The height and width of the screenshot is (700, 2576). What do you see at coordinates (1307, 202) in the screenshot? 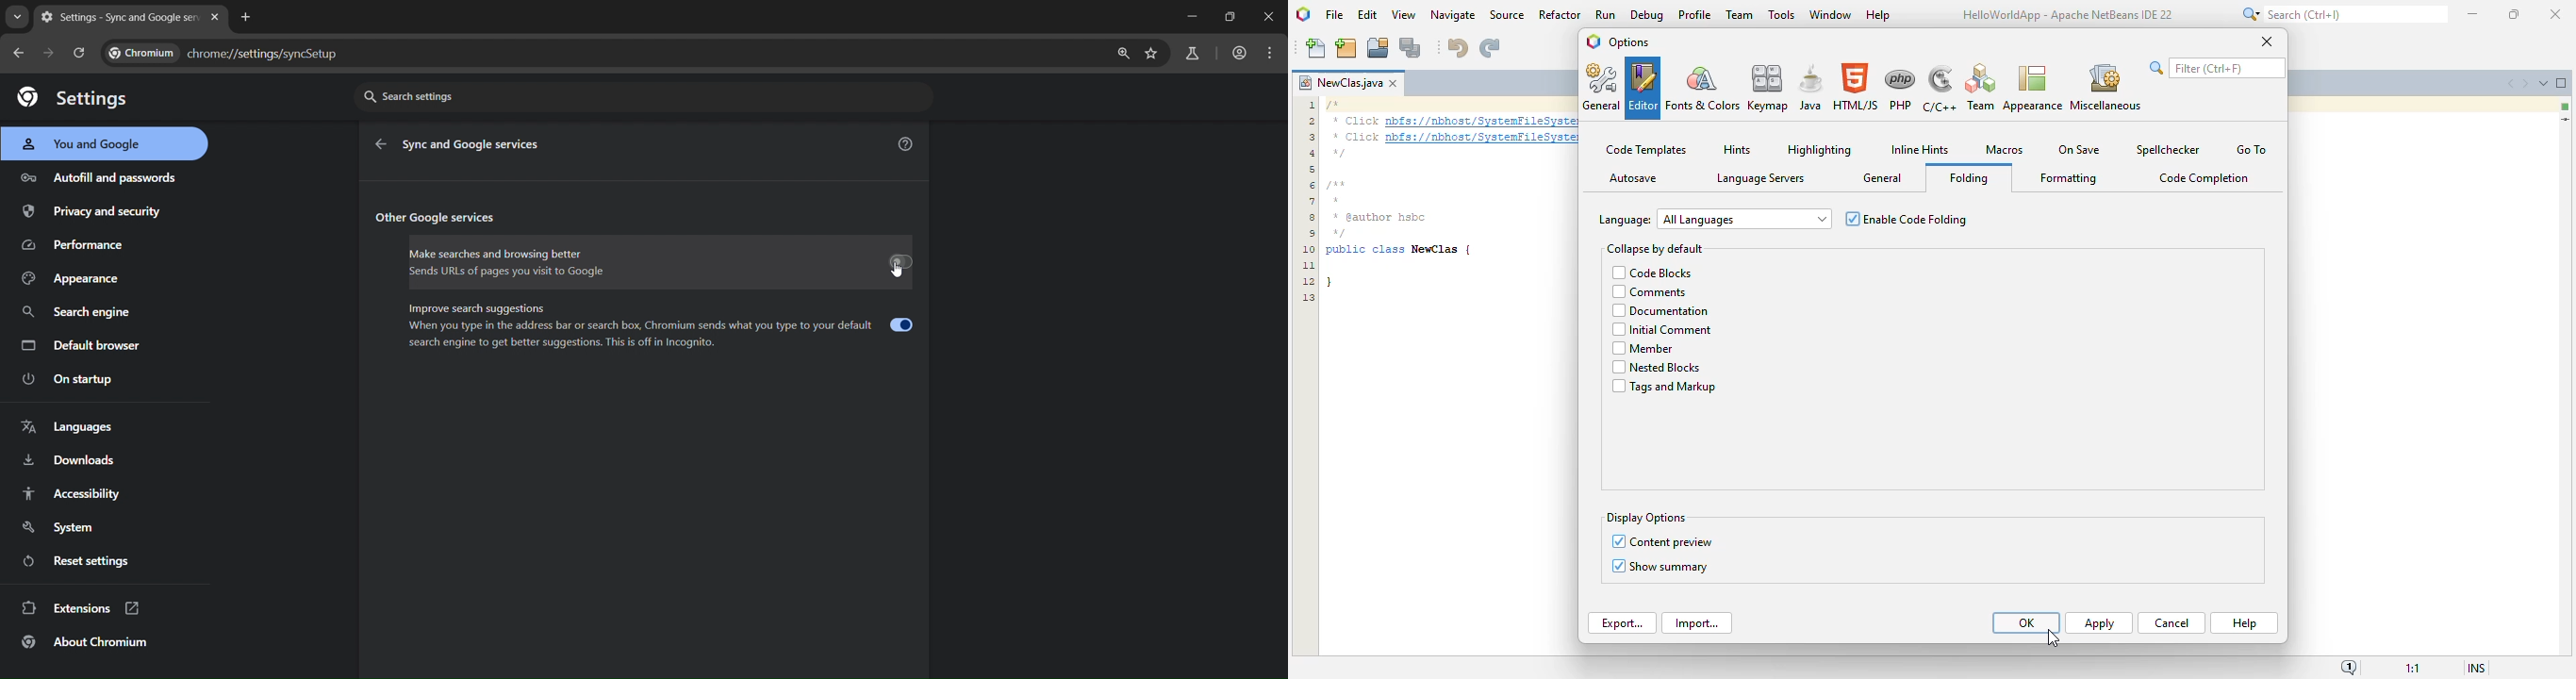
I see `Line numbers` at bounding box center [1307, 202].